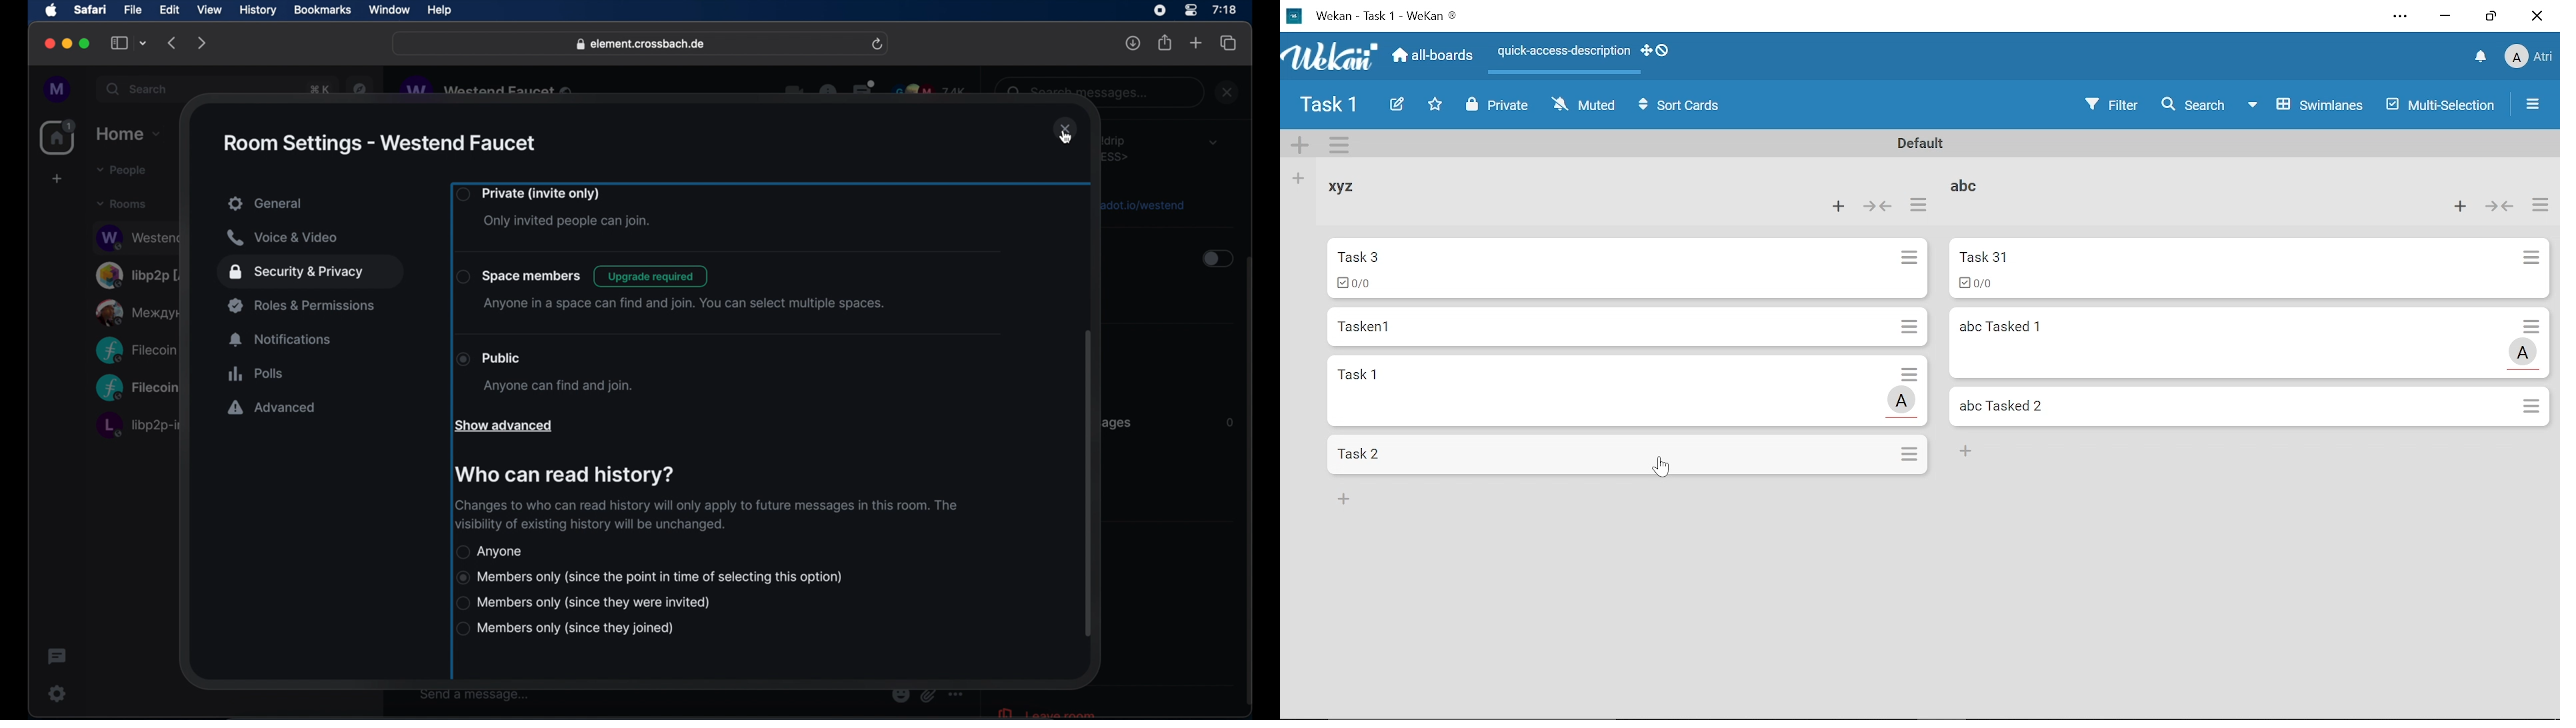 The image size is (2576, 728). What do you see at coordinates (258, 11) in the screenshot?
I see `history` at bounding box center [258, 11].